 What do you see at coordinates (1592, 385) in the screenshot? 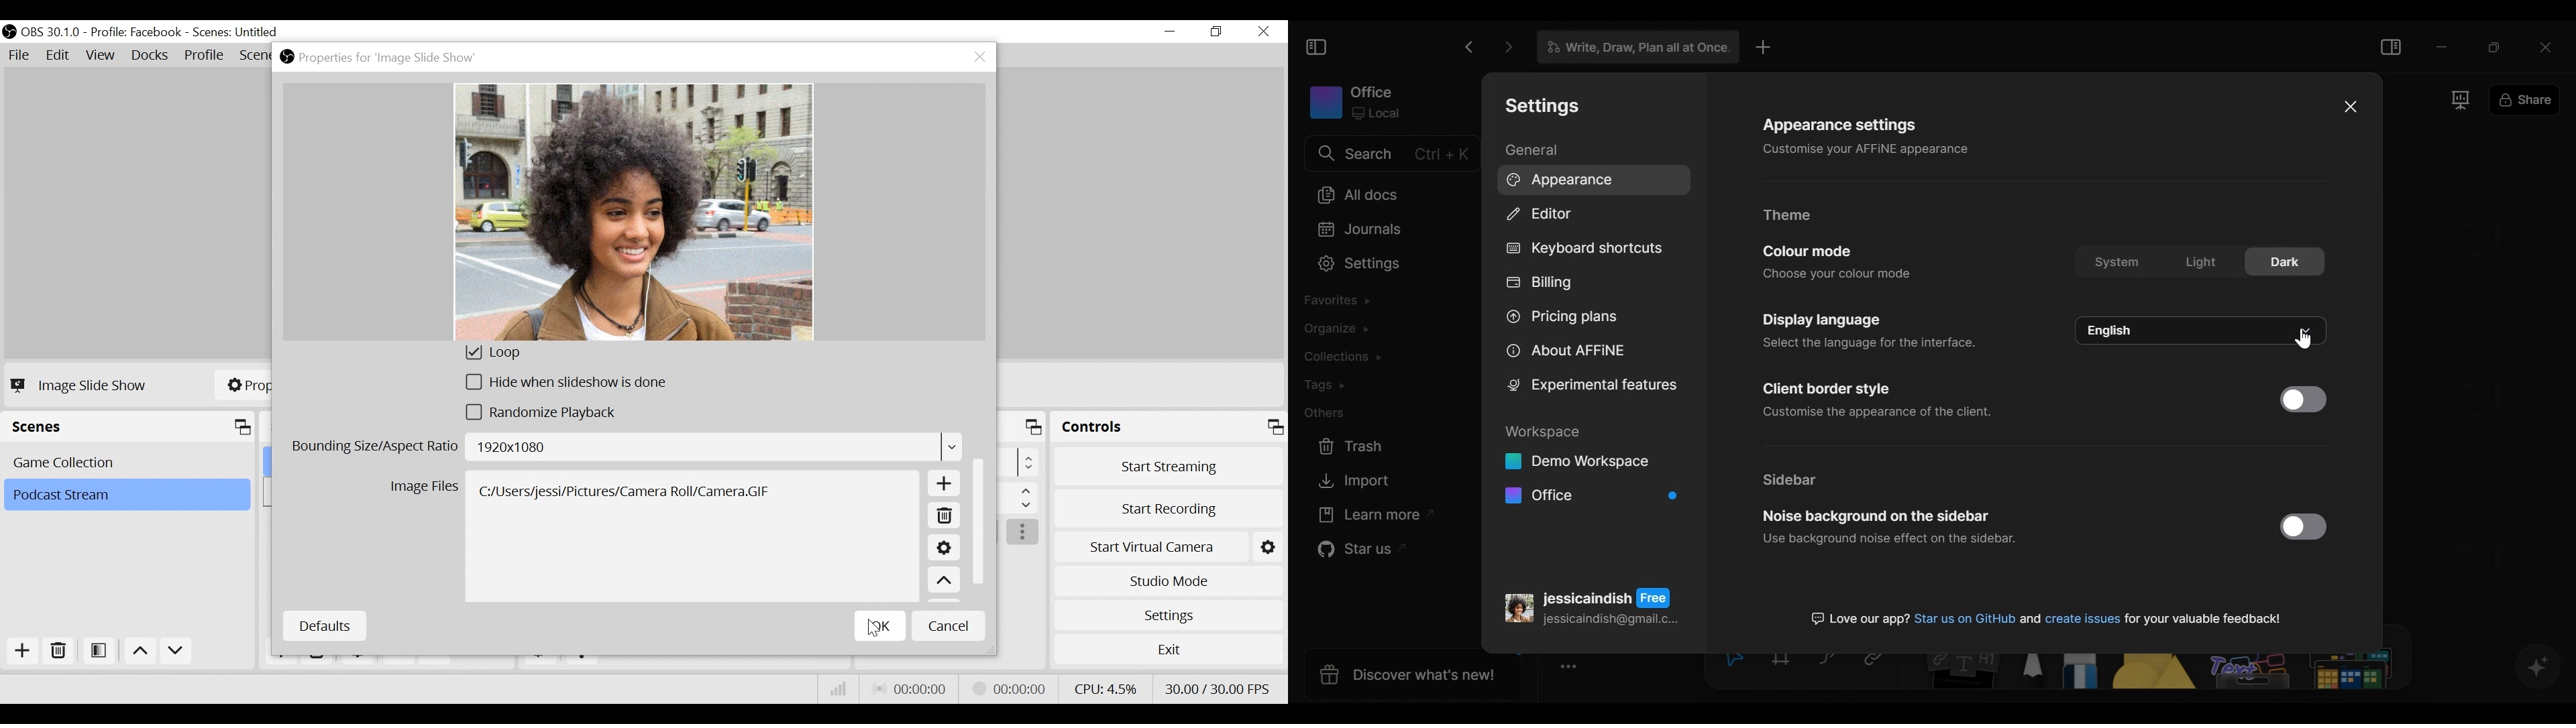
I see `Experimental features` at bounding box center [1592, 385].